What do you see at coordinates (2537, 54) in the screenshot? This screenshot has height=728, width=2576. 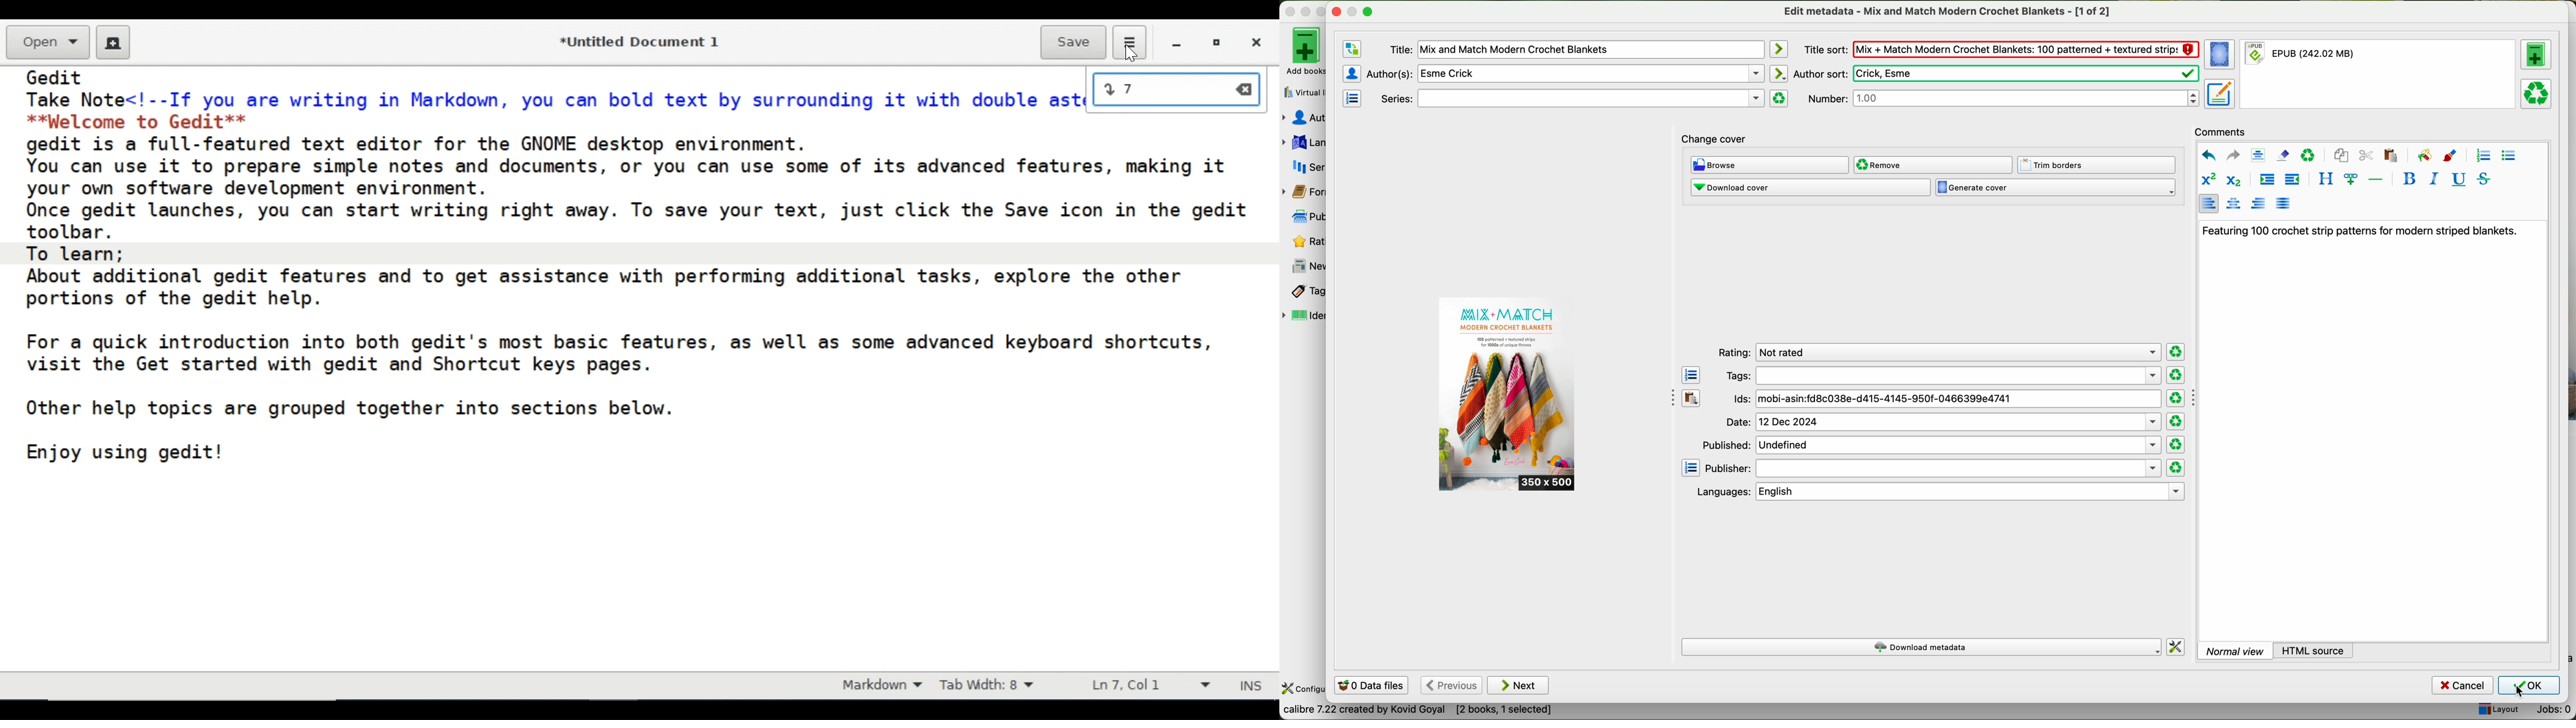 I see `add a format to this book` at bounding box center [2537, 54].